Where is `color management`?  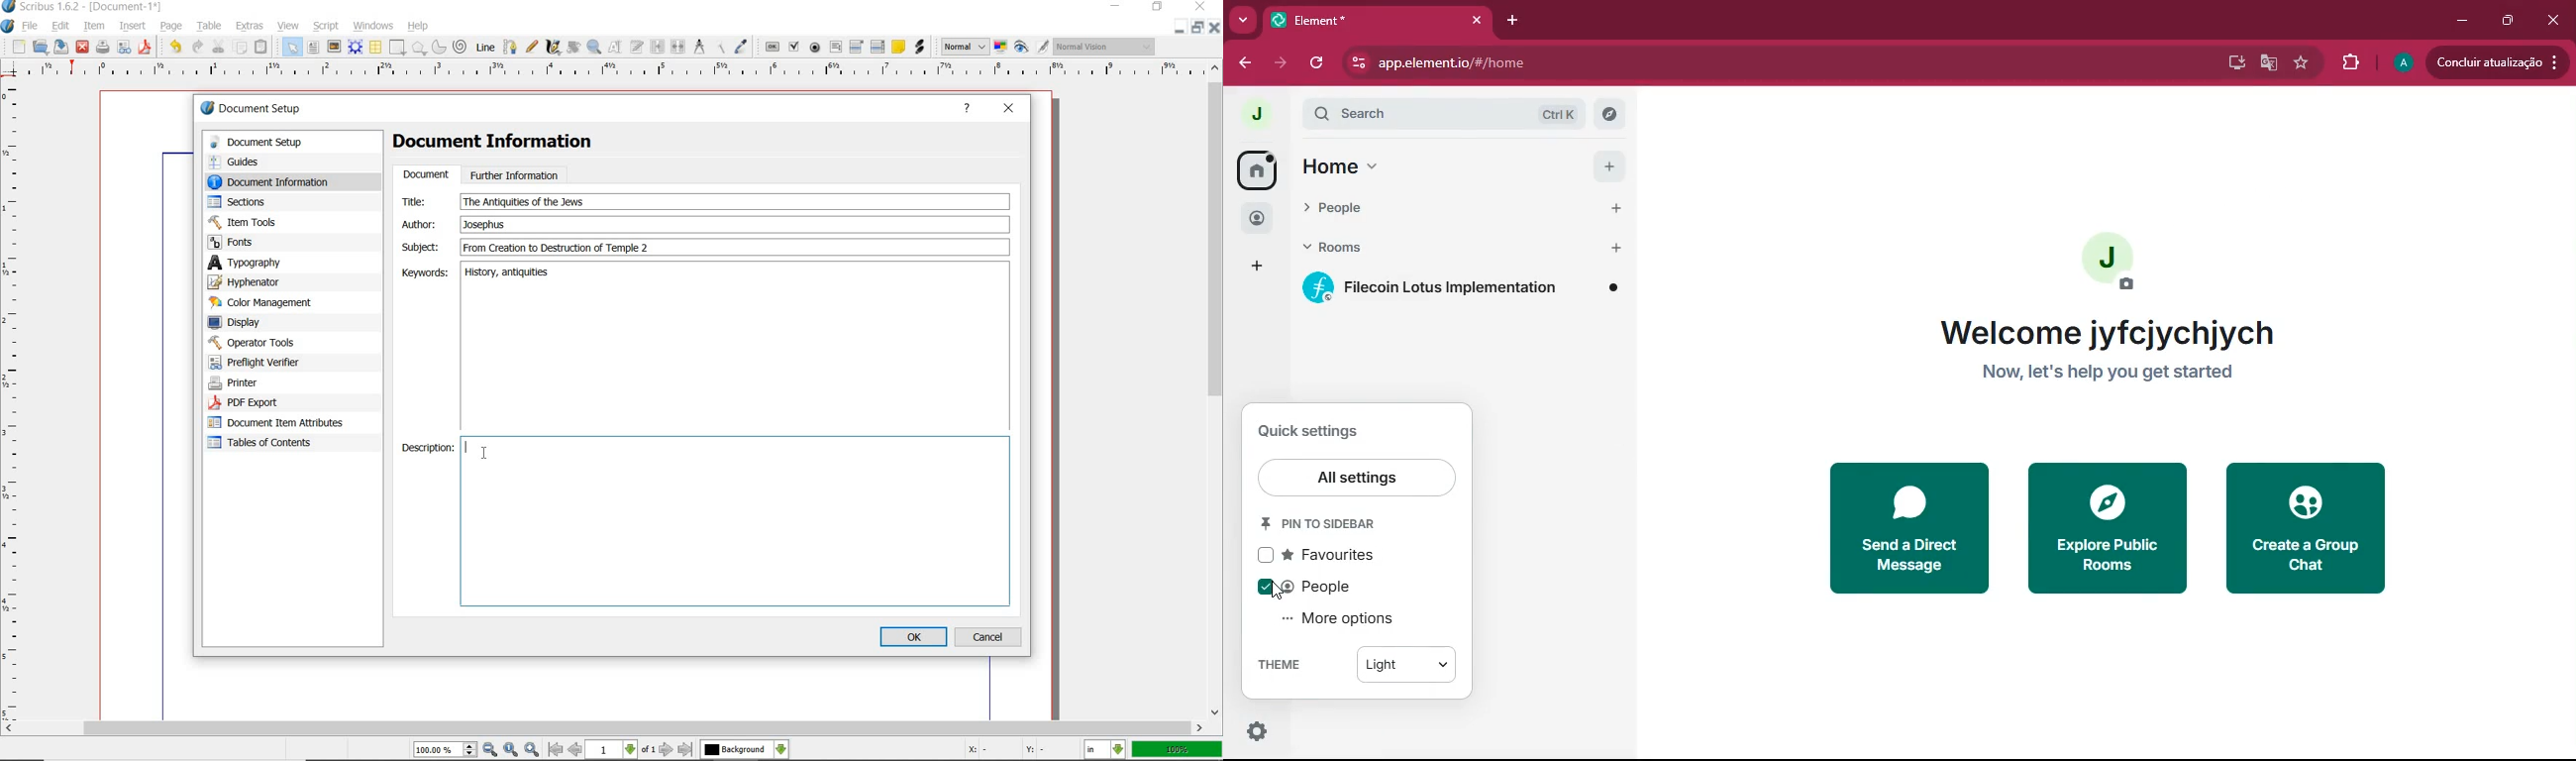 color management is located at coordinates (264, 303).